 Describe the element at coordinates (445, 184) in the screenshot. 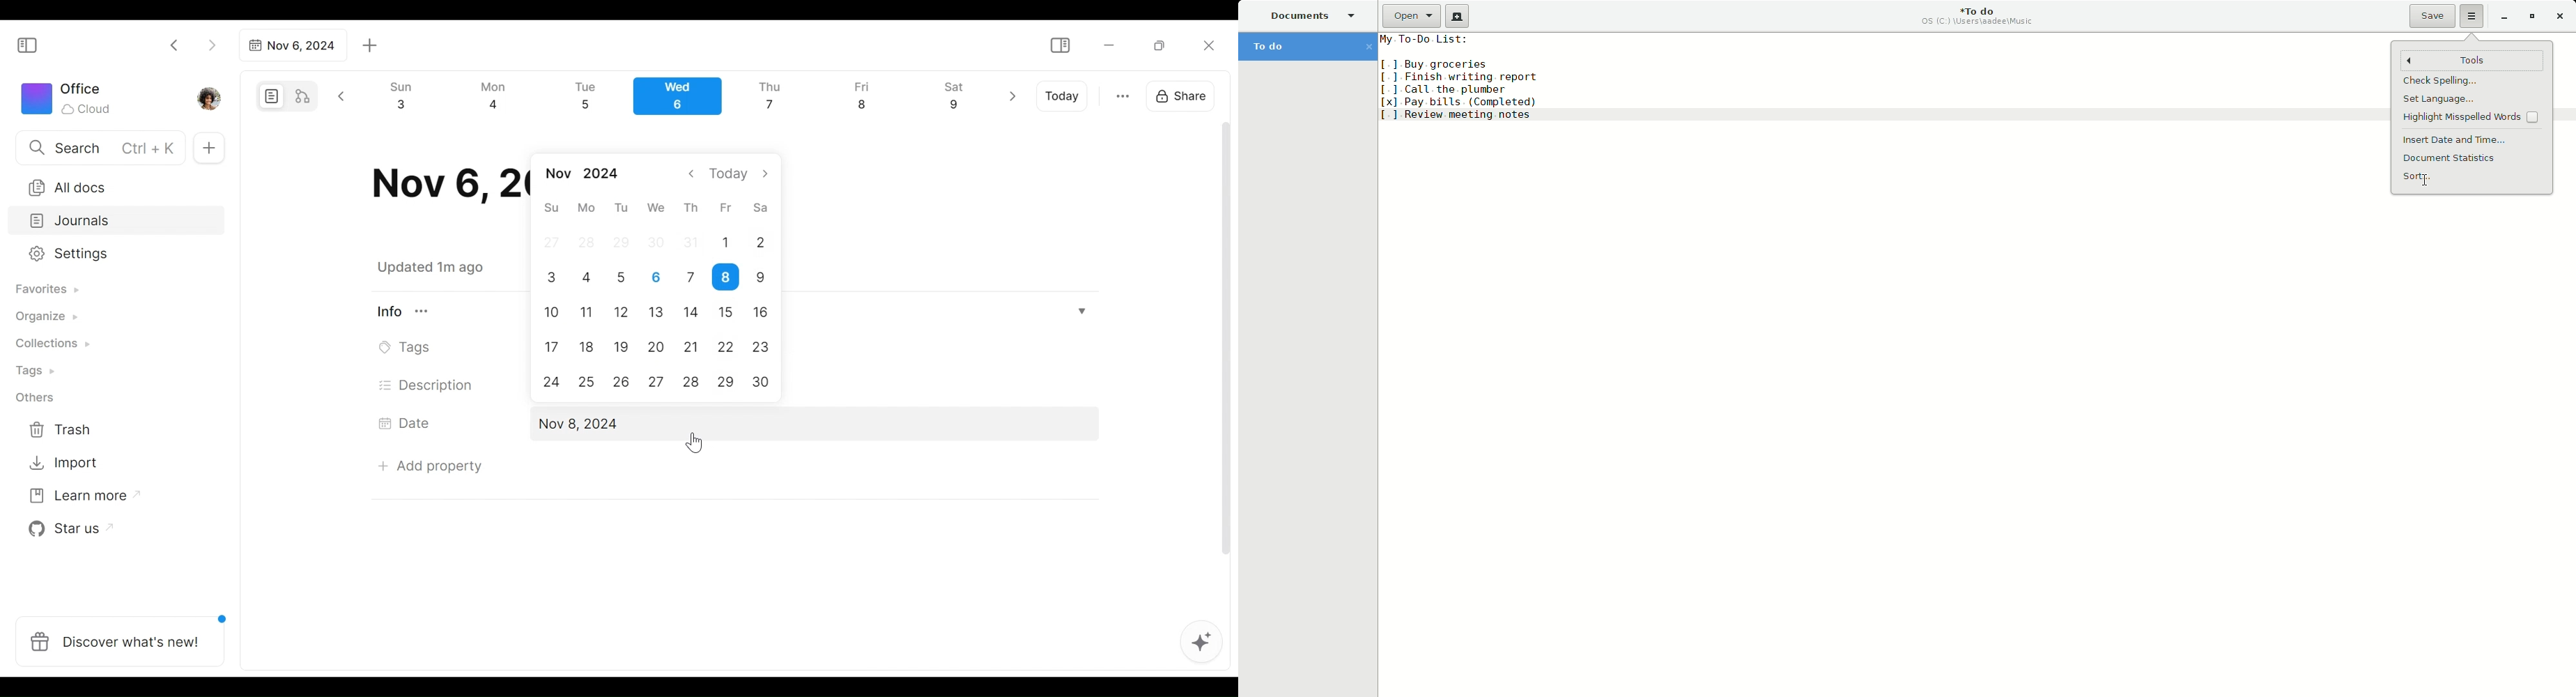

I see `Date` at that location.